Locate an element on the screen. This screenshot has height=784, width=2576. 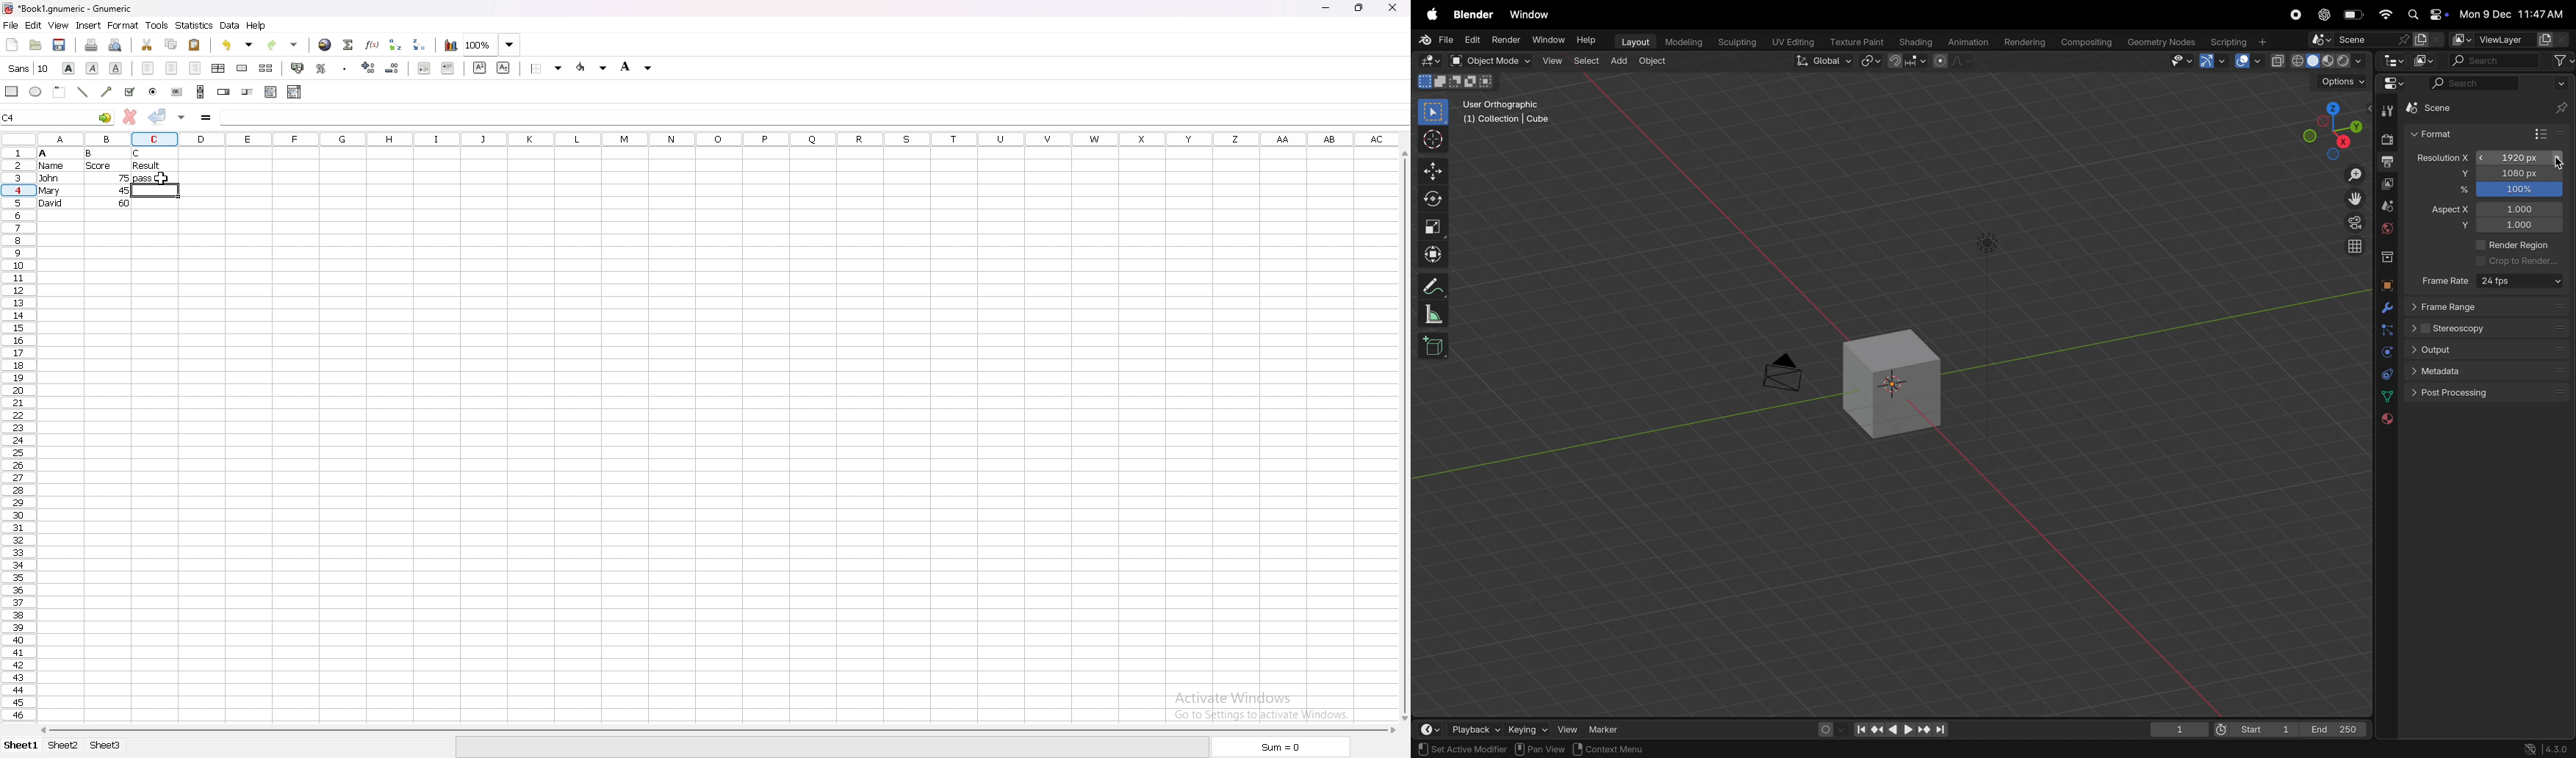
minimize is located at coordinates (1325, 7).